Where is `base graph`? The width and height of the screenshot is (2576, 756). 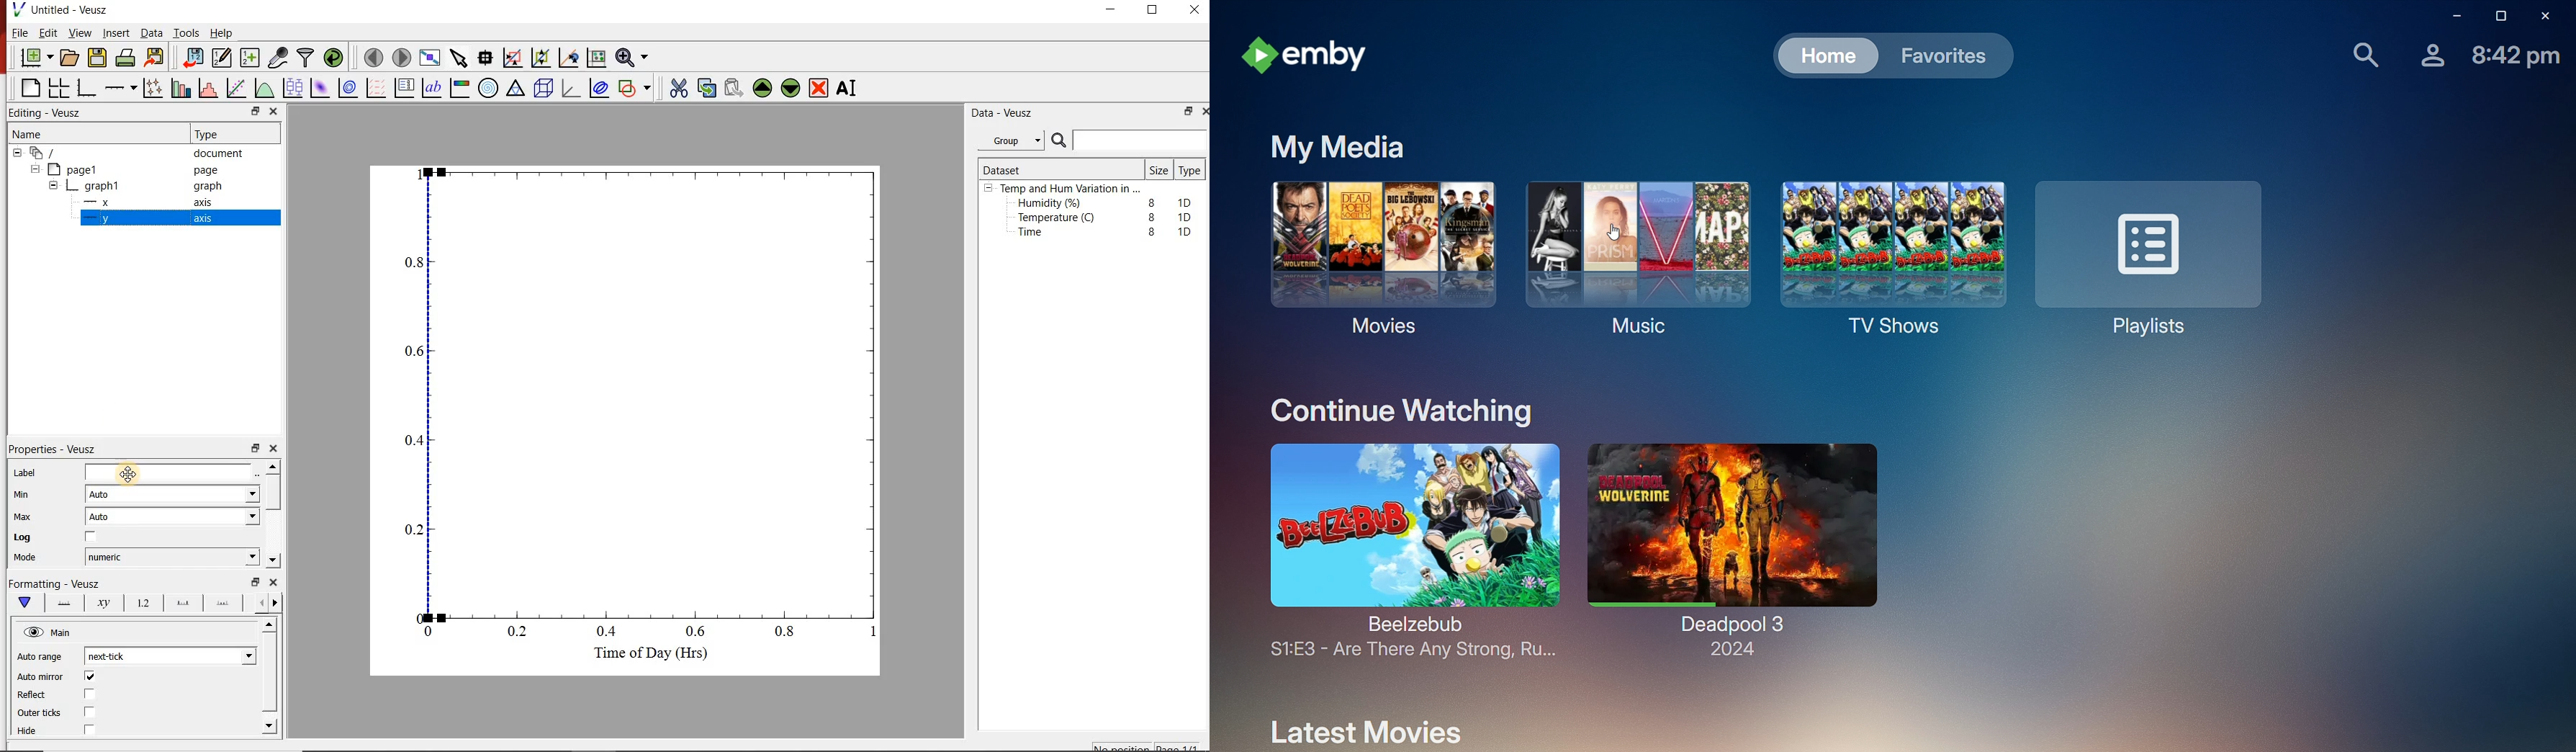
base graph is located at coordinates (88, 86).